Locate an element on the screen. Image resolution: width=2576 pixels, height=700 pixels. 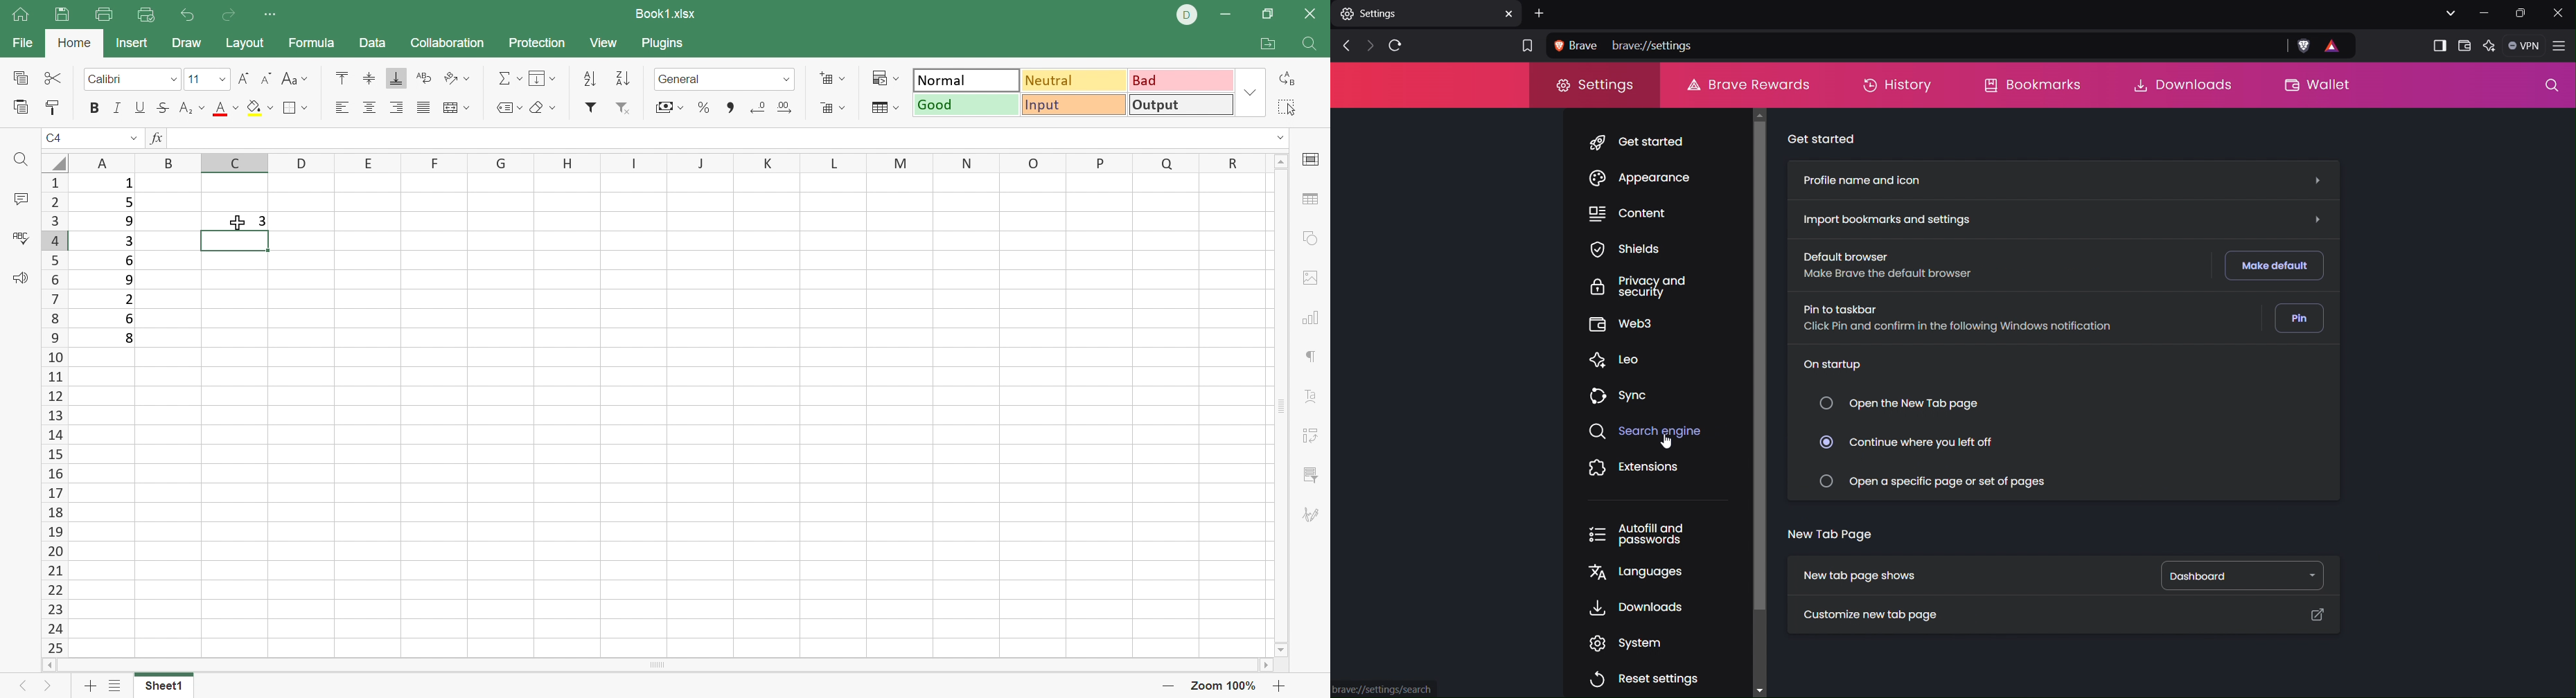
Scroll right is located at coordinates (1268, 665).